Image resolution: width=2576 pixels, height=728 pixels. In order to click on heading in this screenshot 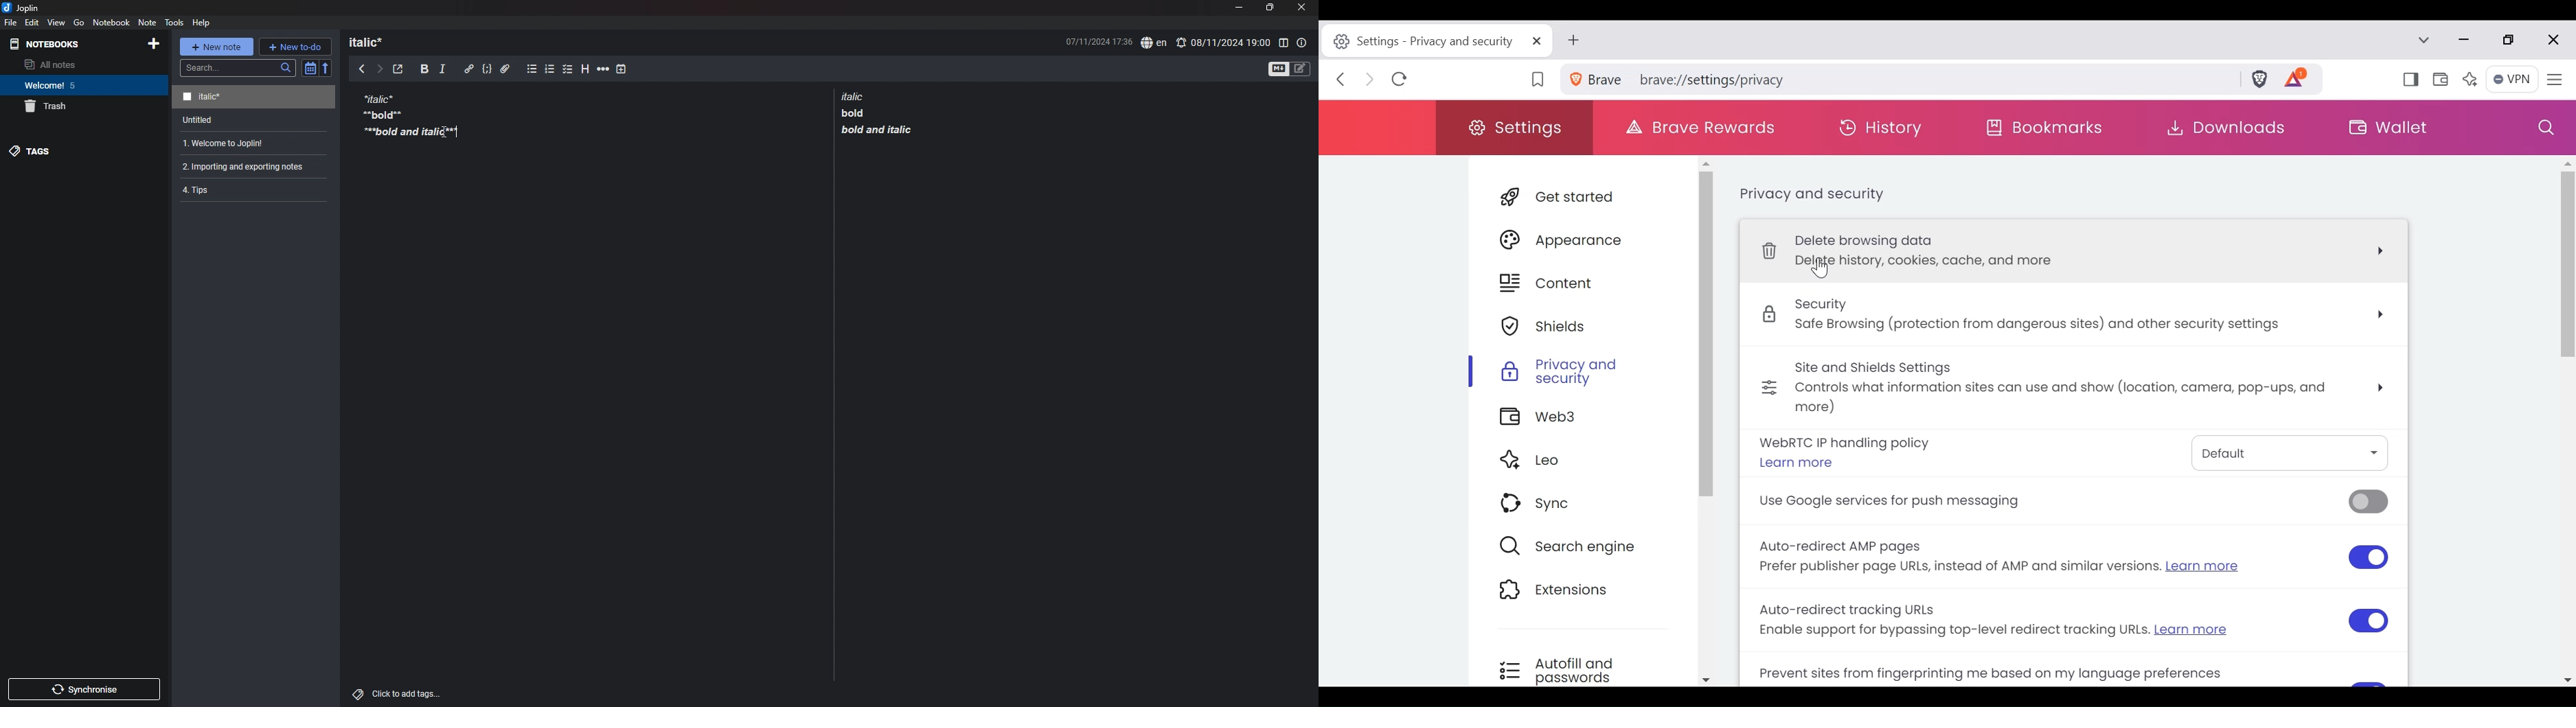, I will do `click(372, 42)`.